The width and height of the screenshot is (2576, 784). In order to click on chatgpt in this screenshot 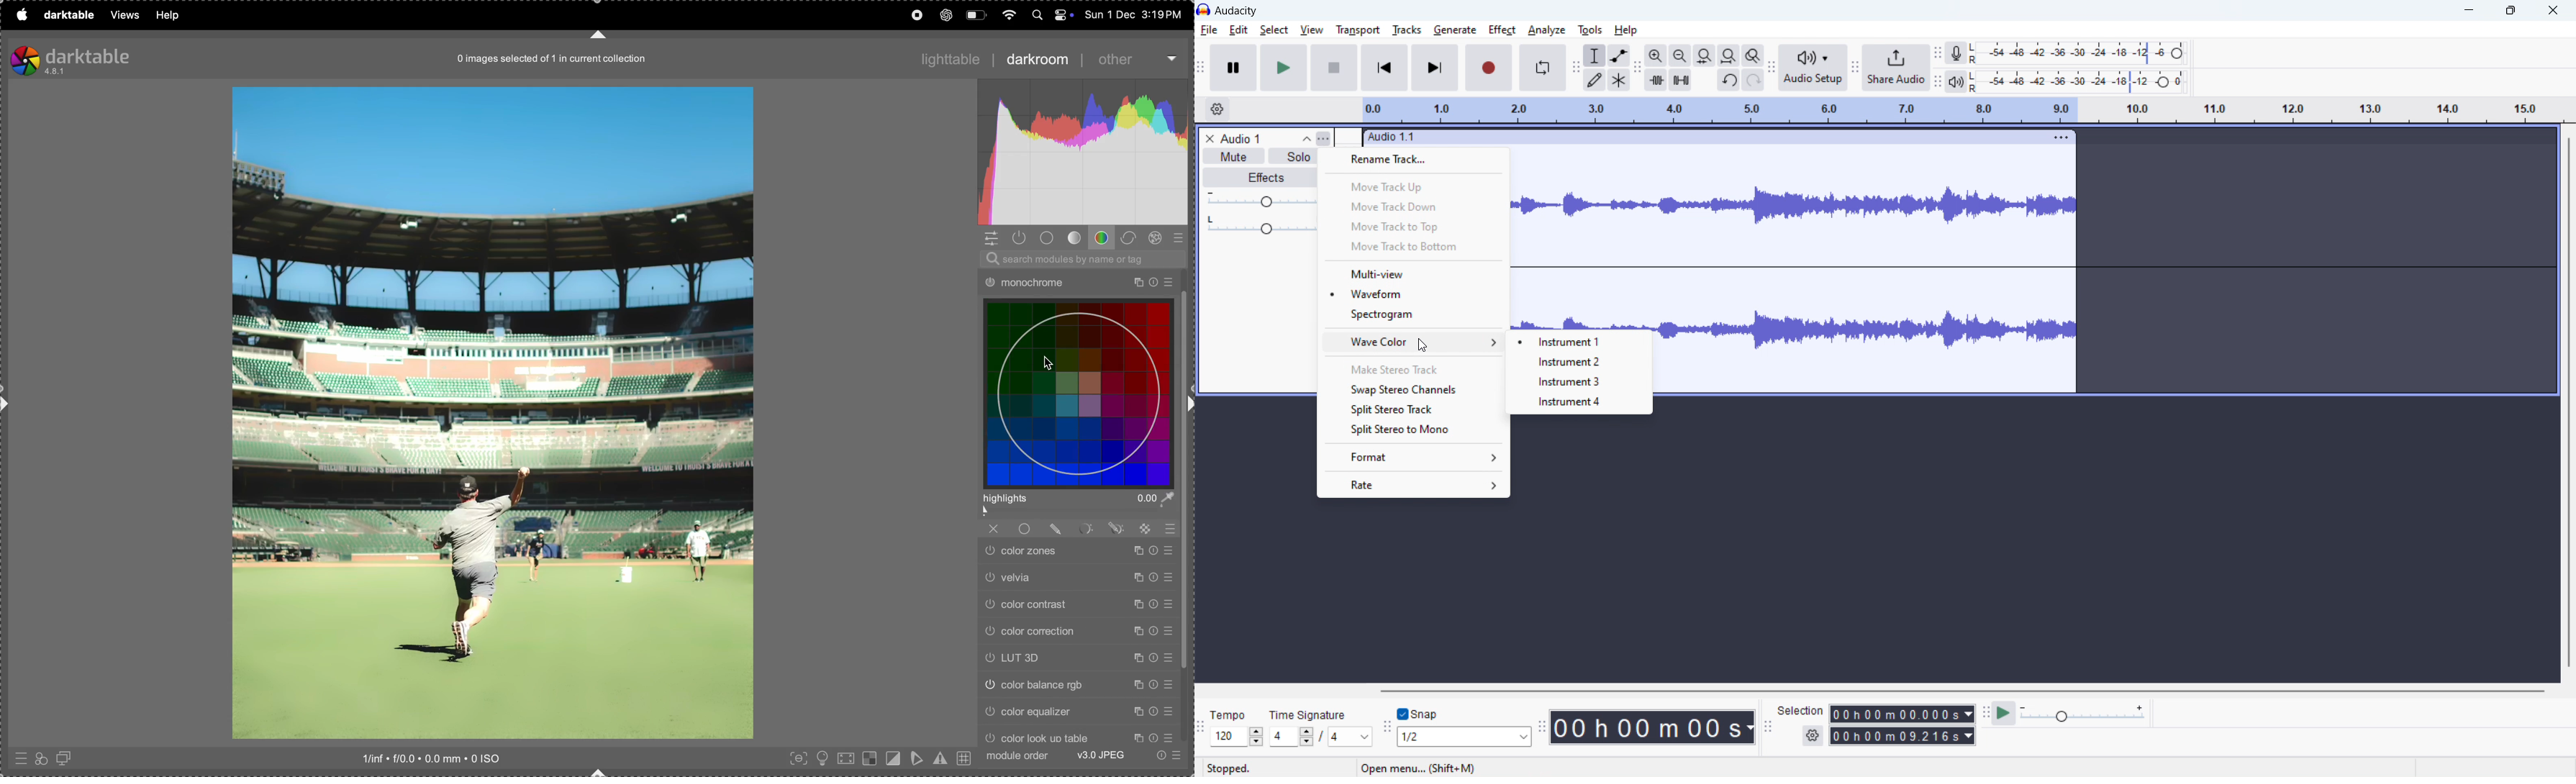, I will do `click(948, 15)`.